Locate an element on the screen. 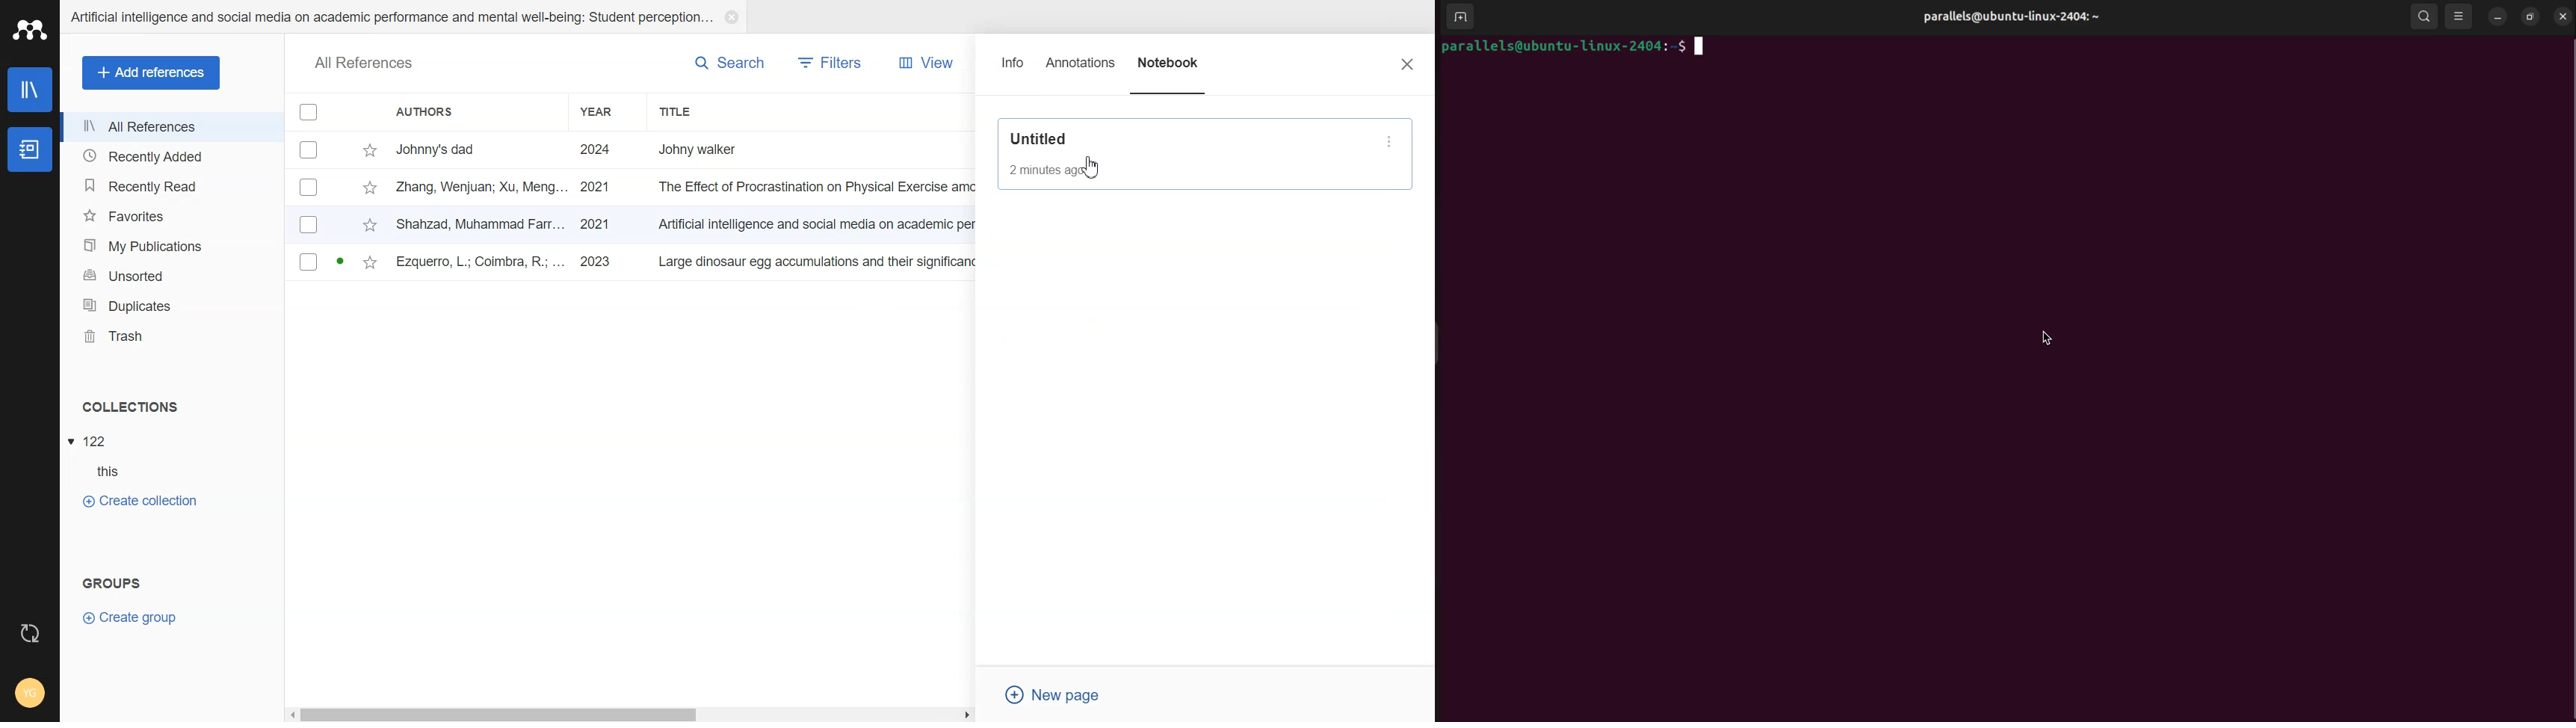 The height and width of the screenshot is (728, 2576). Cursor is located at coordinates (1093, 166).